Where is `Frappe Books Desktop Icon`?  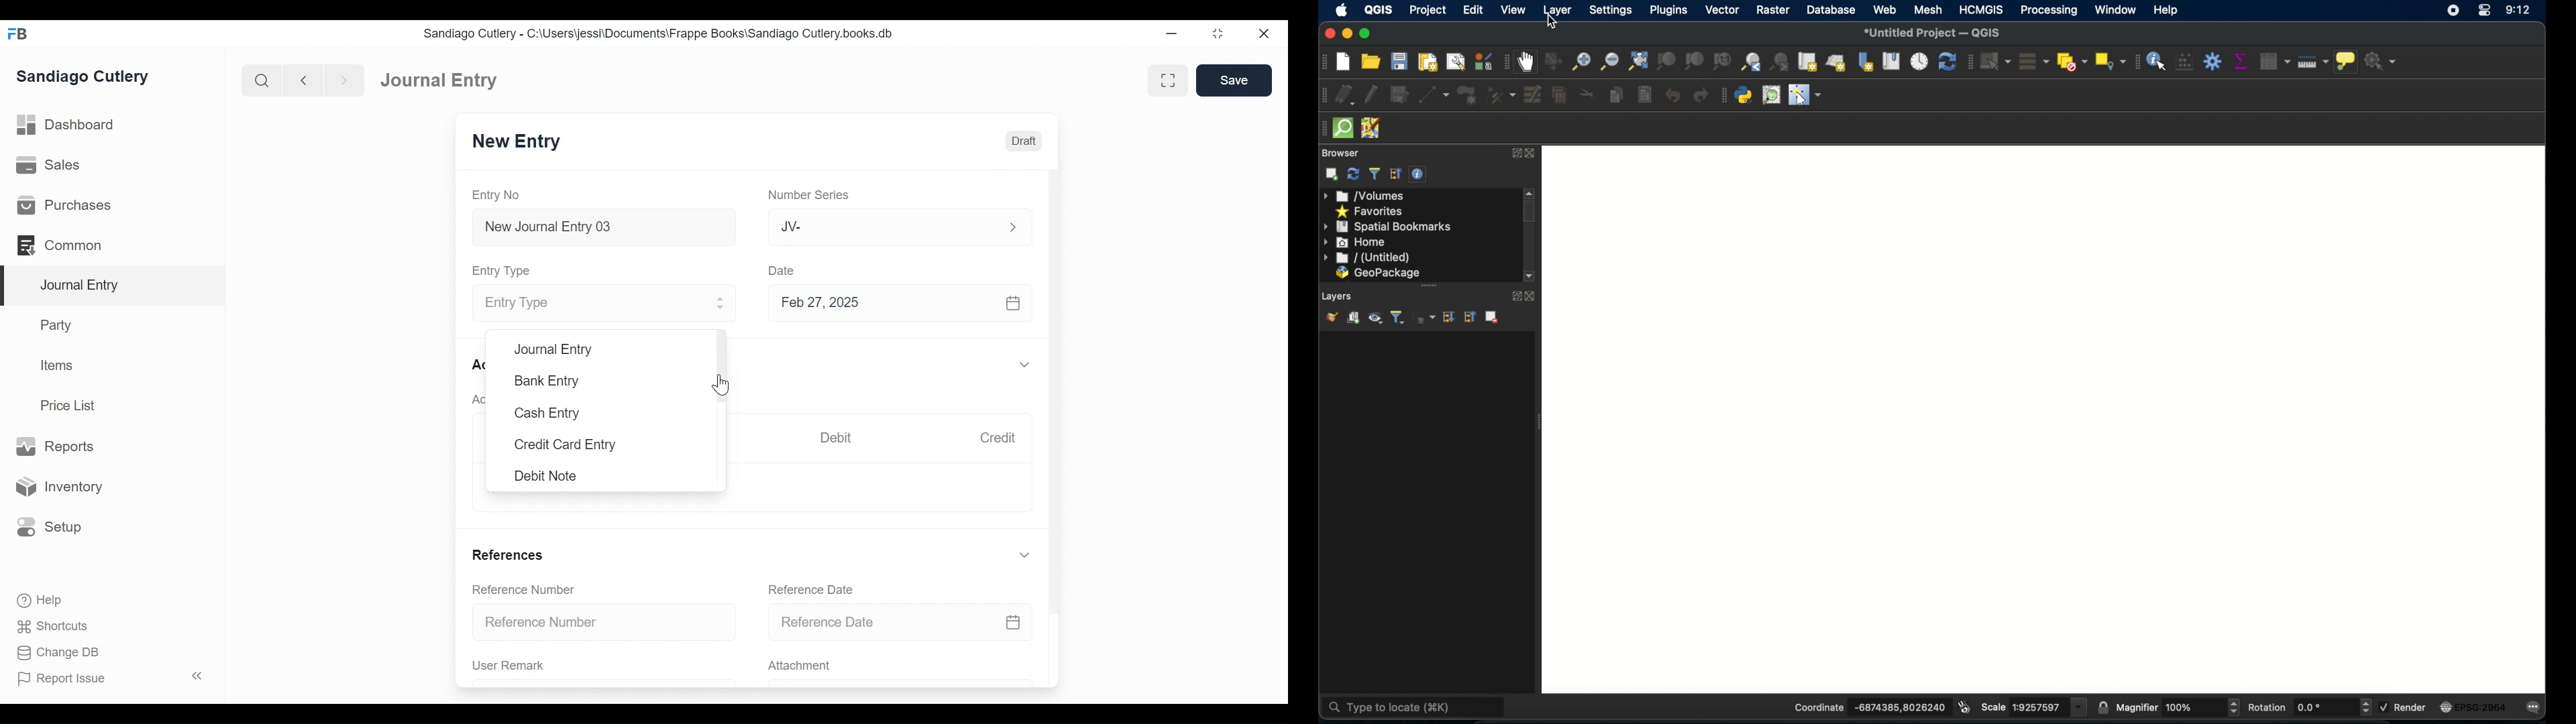 Frappe Books Desktop Icon is located at coordinates (17, 34).